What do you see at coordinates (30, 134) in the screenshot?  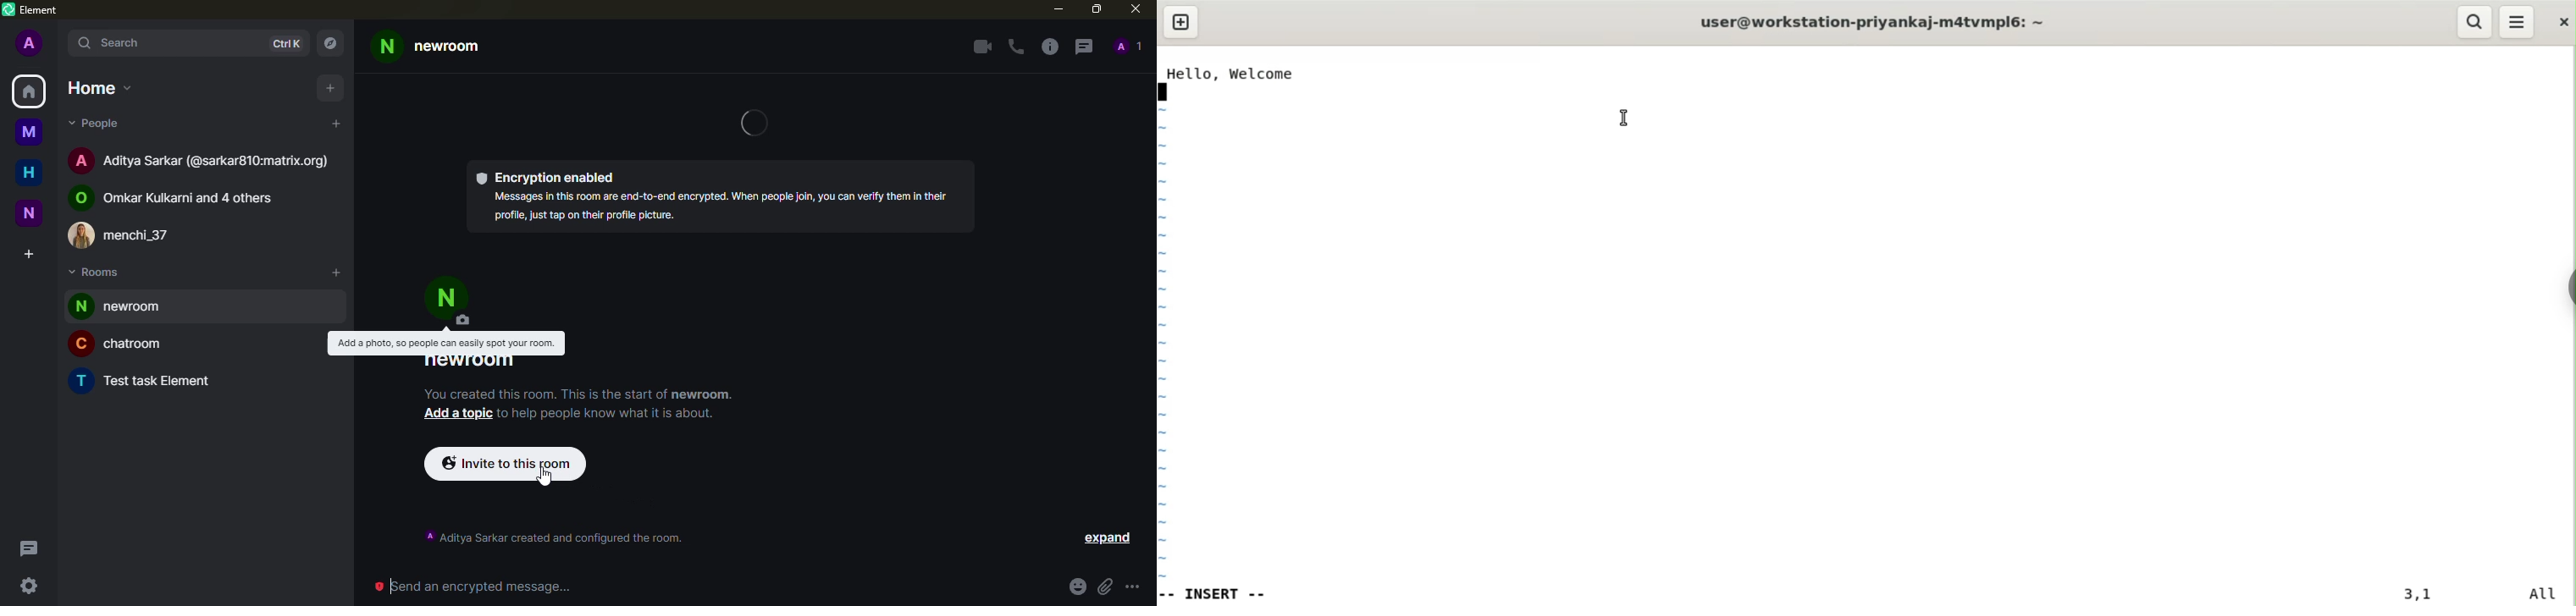 I see `myspace` at bounding box center [30, 134].